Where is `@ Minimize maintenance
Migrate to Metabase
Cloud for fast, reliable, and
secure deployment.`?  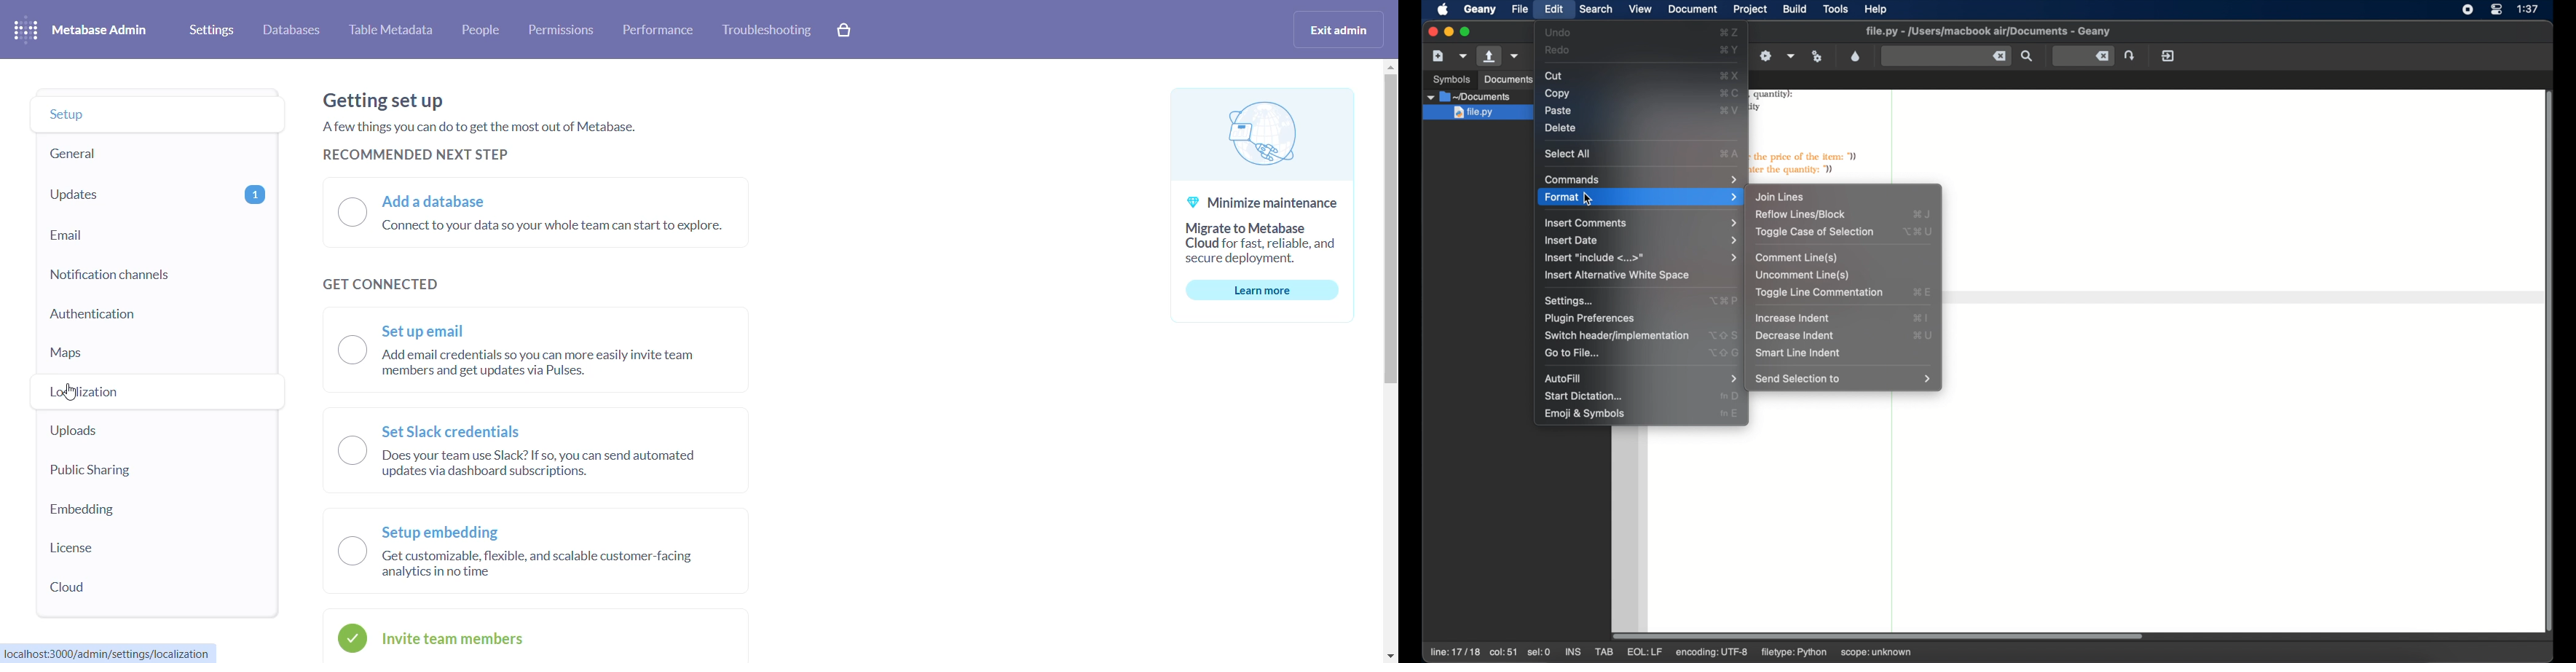
@ Minimize maintenance
Migrate to Metabase
Cloud for fast, reliable, and
secure deployment. is located at coordinates (1266, 227).